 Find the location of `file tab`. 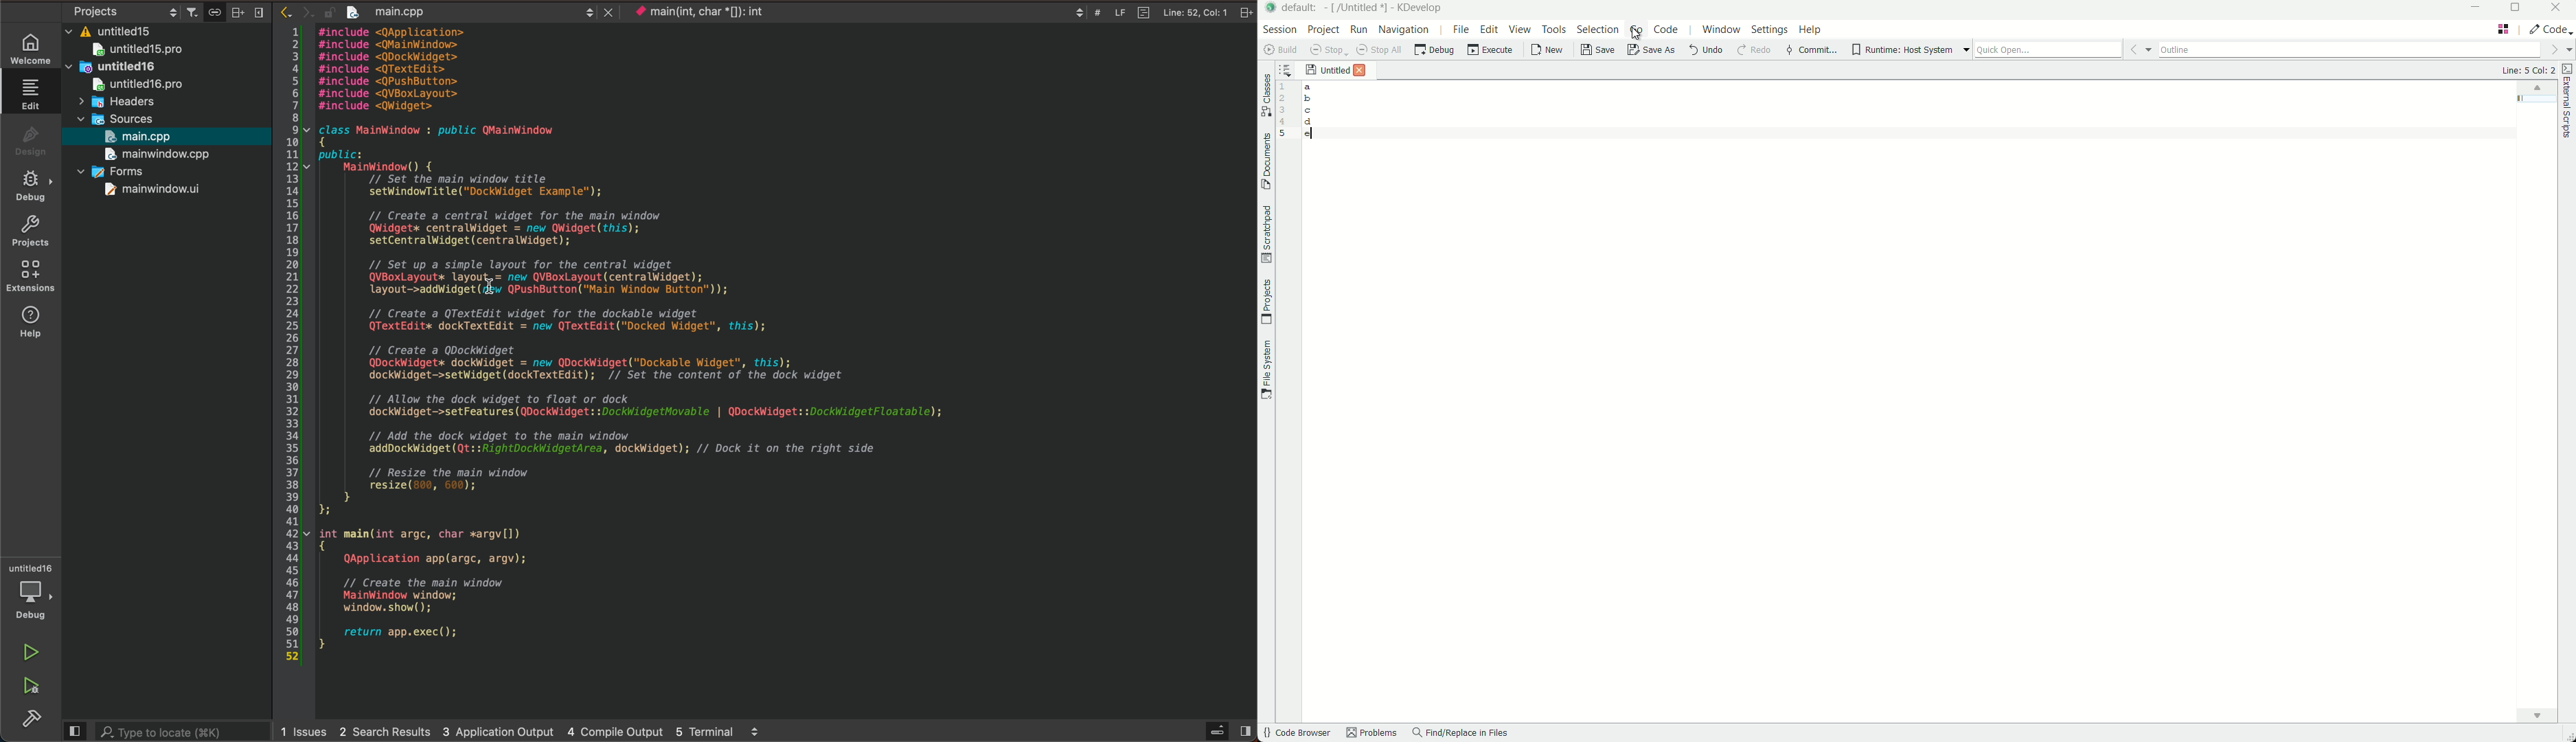

file tab is located at coordinates (468, 13).